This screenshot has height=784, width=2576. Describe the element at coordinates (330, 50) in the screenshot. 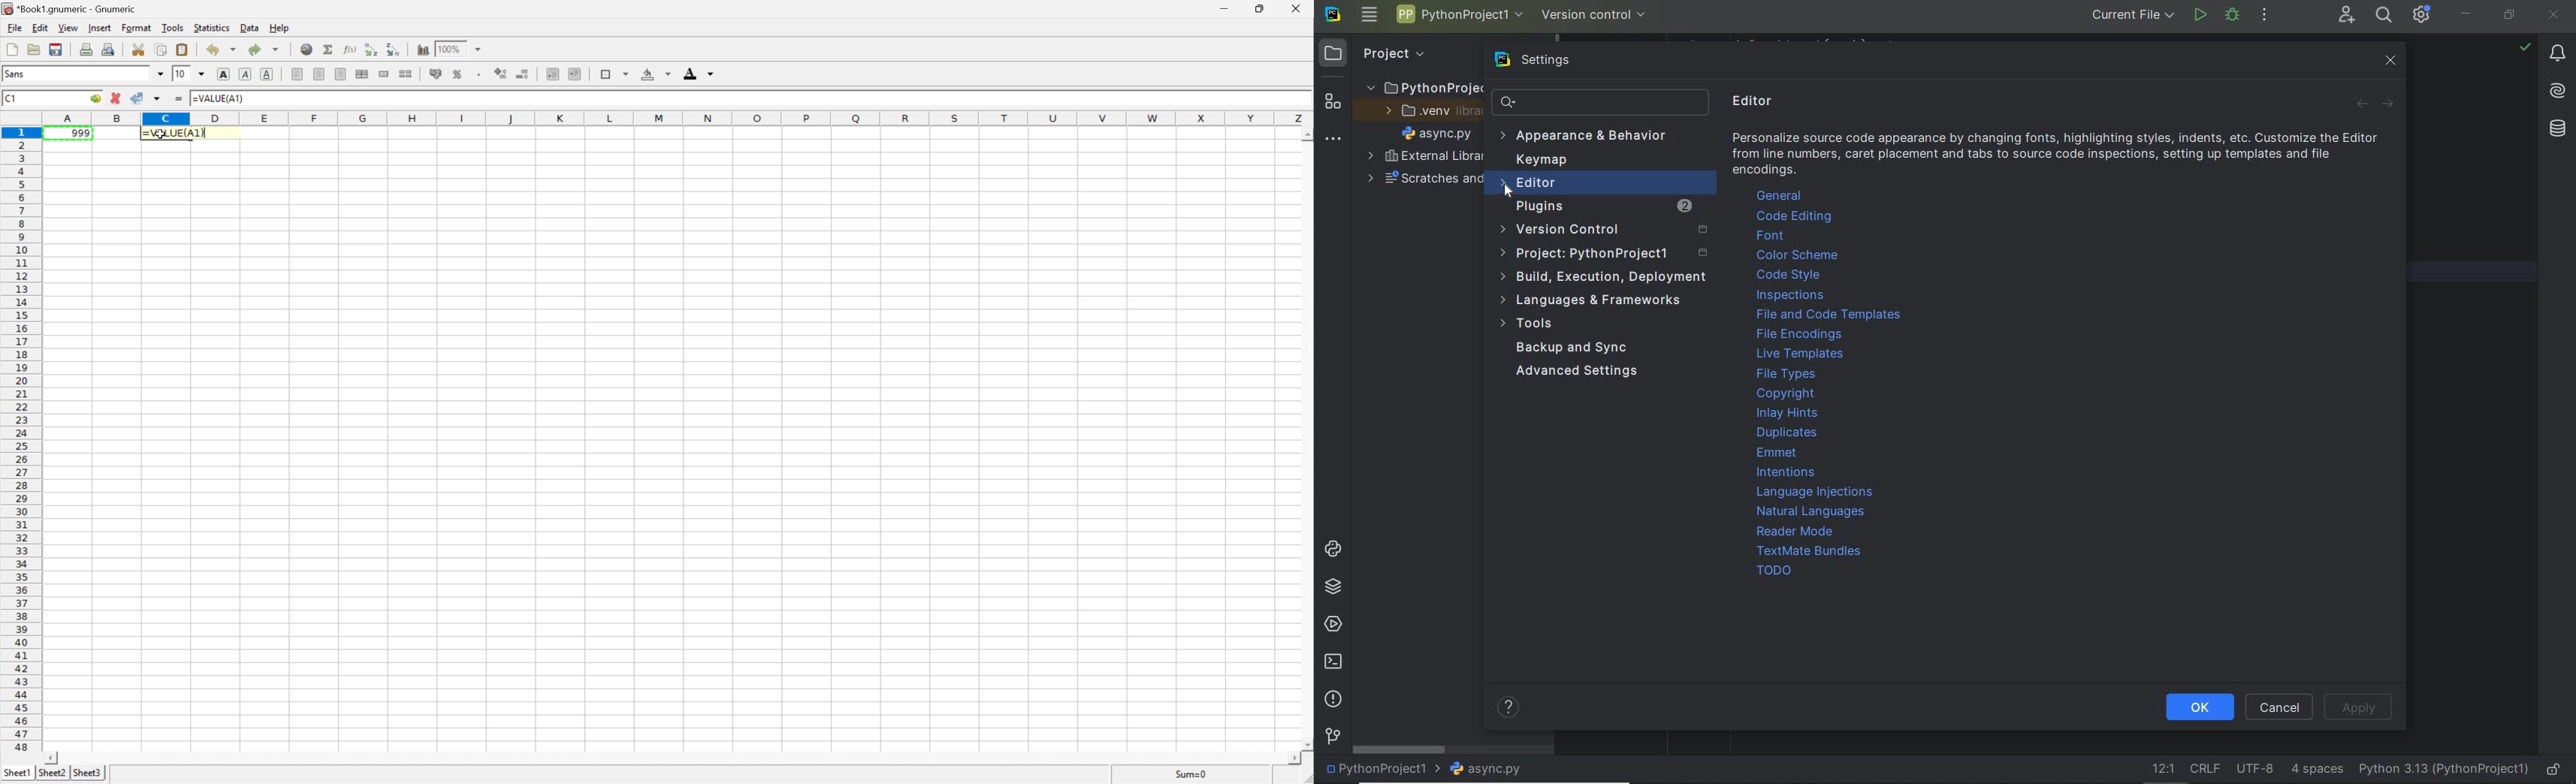

I see `sum in current cell` at that location.